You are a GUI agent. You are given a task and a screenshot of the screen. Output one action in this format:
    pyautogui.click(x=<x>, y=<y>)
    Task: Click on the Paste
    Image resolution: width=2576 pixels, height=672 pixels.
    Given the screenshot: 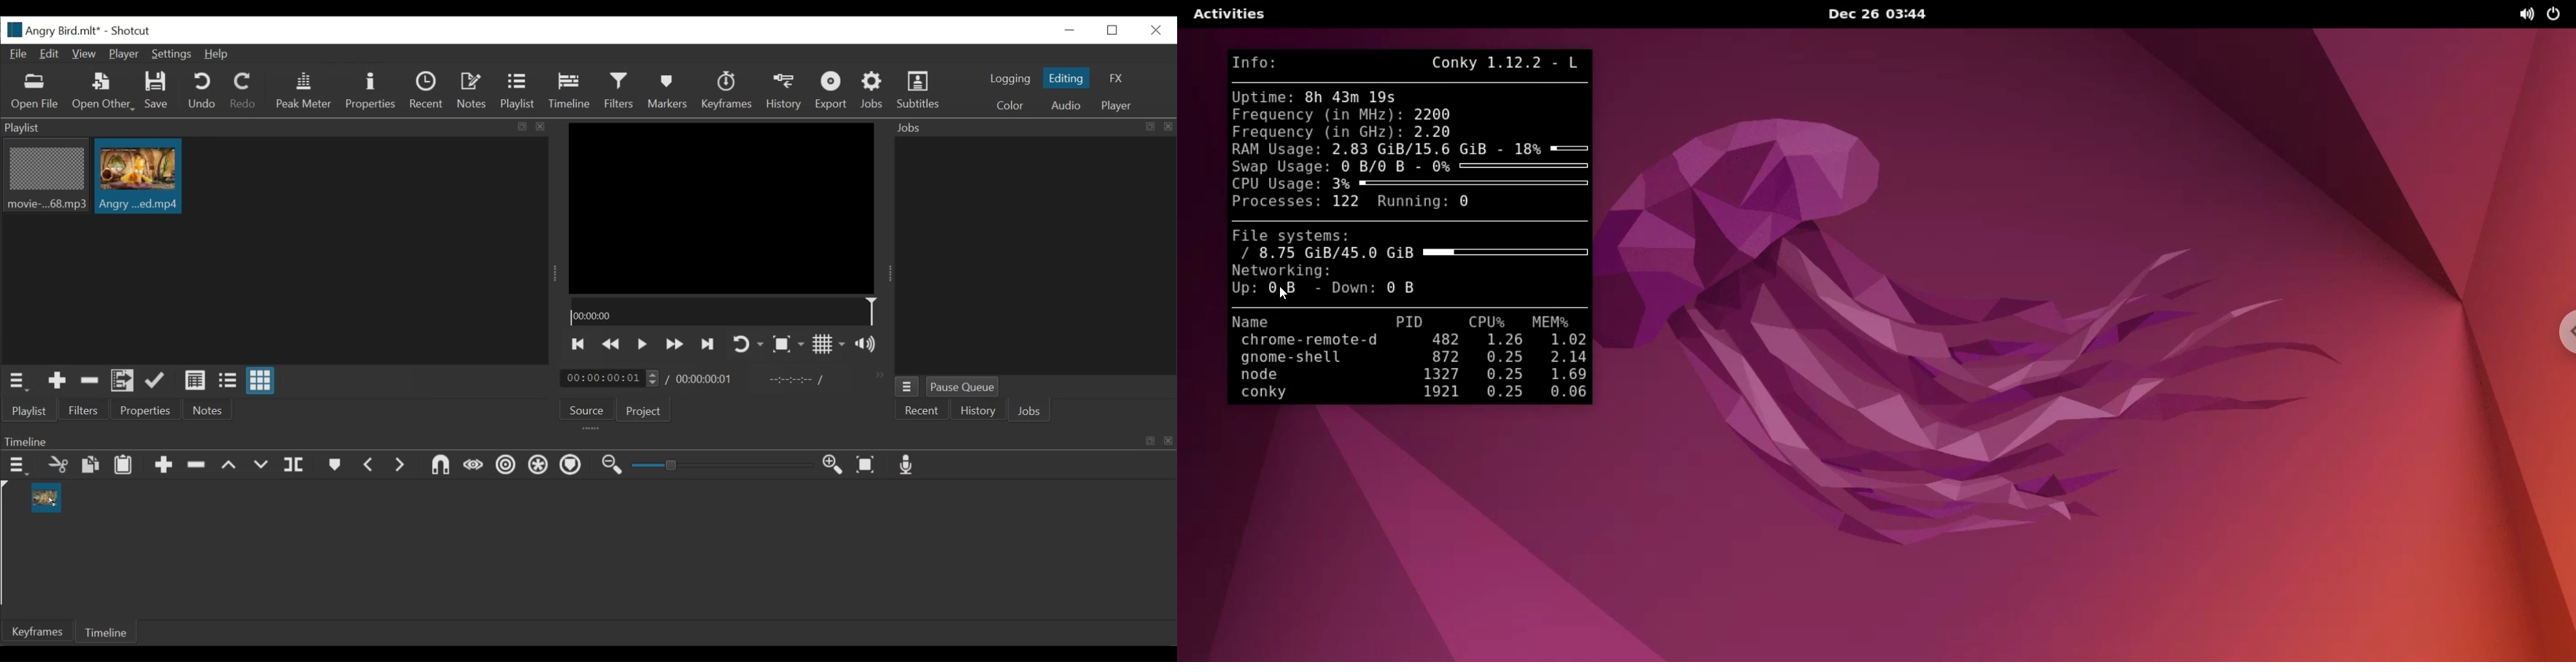 What is the action you would take?
    pyautogui.click(x=123, y=465)
    